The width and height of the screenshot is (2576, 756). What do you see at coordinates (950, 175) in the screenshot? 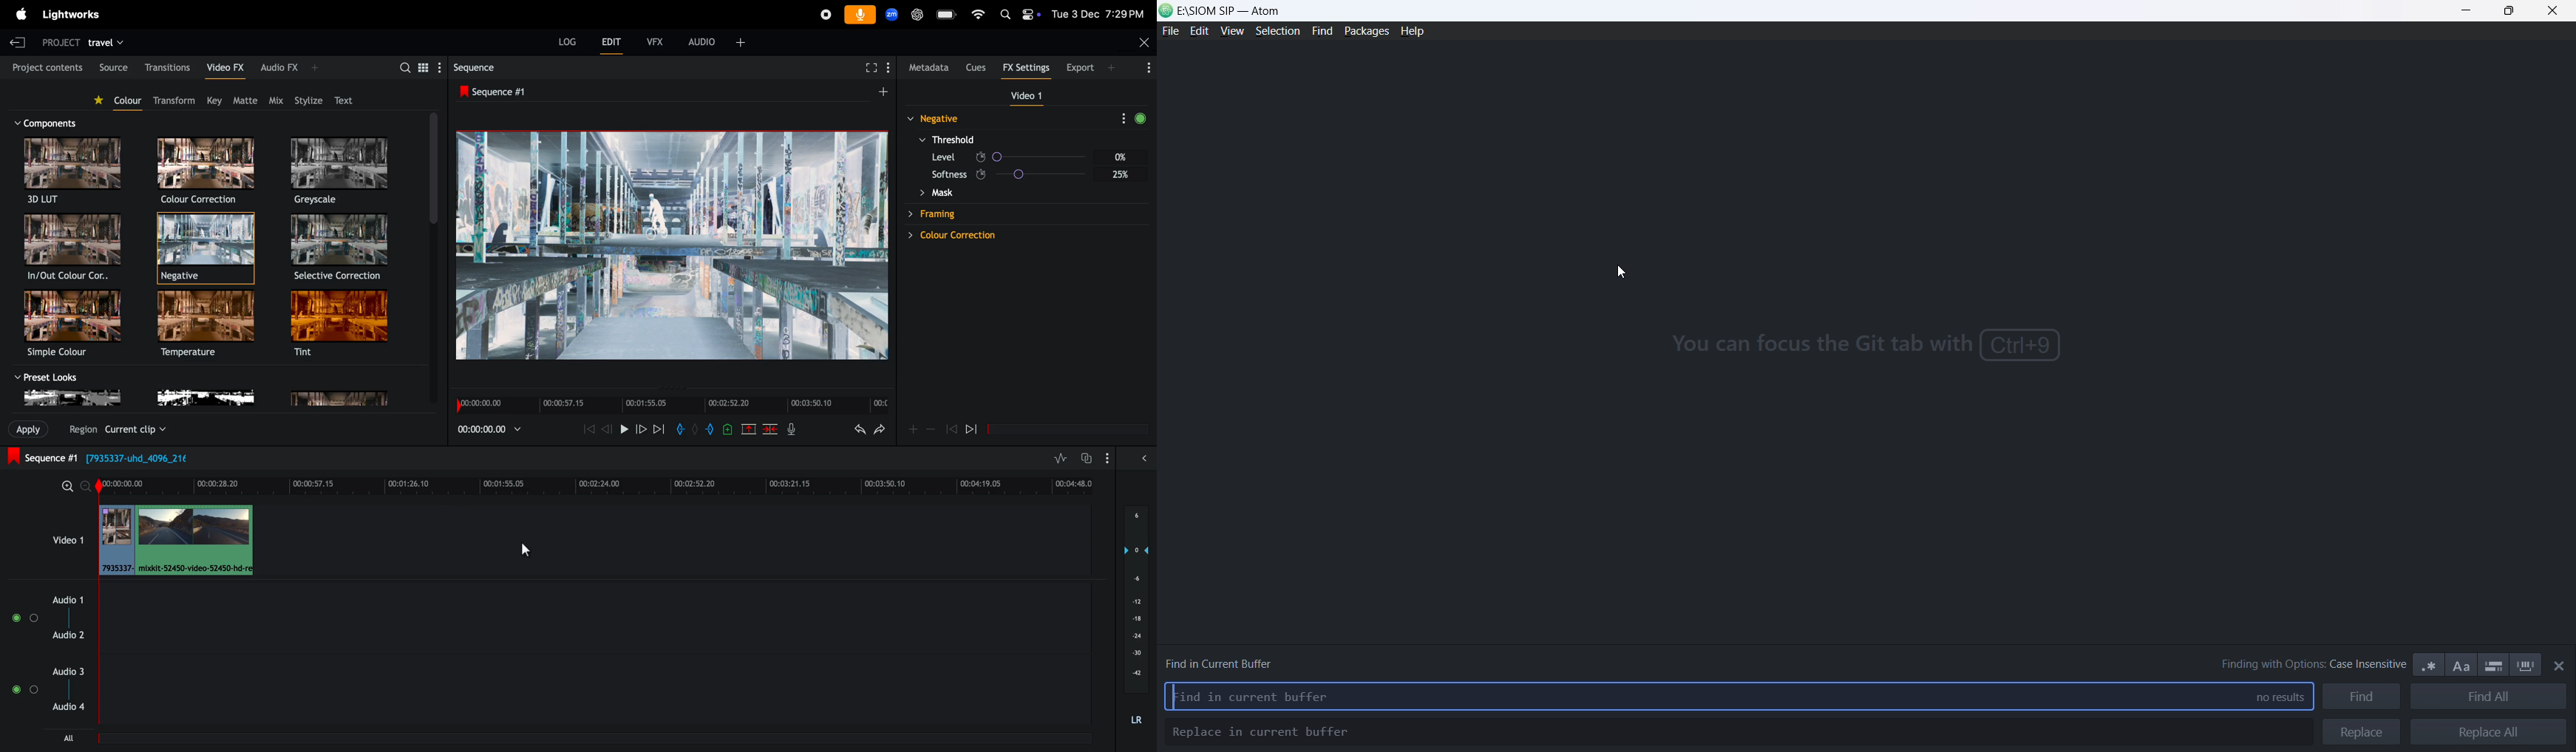
I see `` at bounding box center [950, 175].